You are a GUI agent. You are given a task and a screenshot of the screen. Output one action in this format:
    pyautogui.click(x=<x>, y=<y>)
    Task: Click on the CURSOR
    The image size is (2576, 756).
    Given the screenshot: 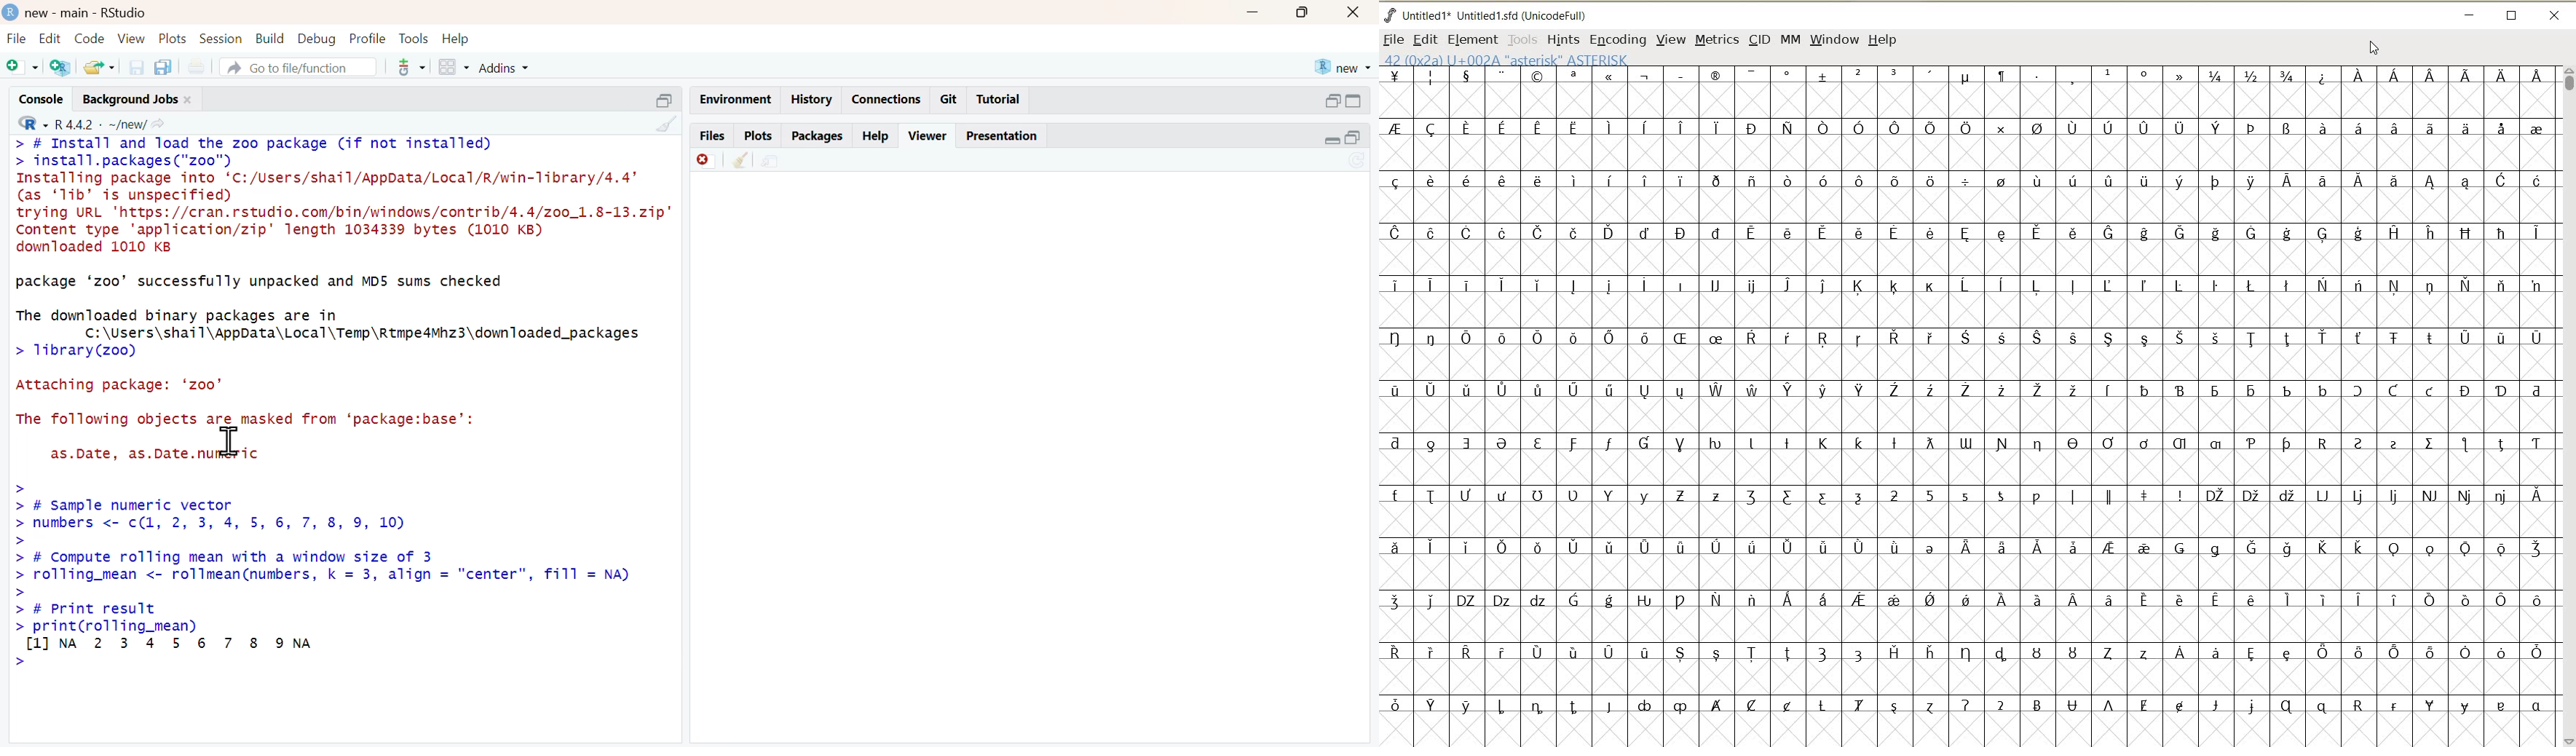 What is the action you would take?
    pyautogui.click(x=2374, y=49)
    